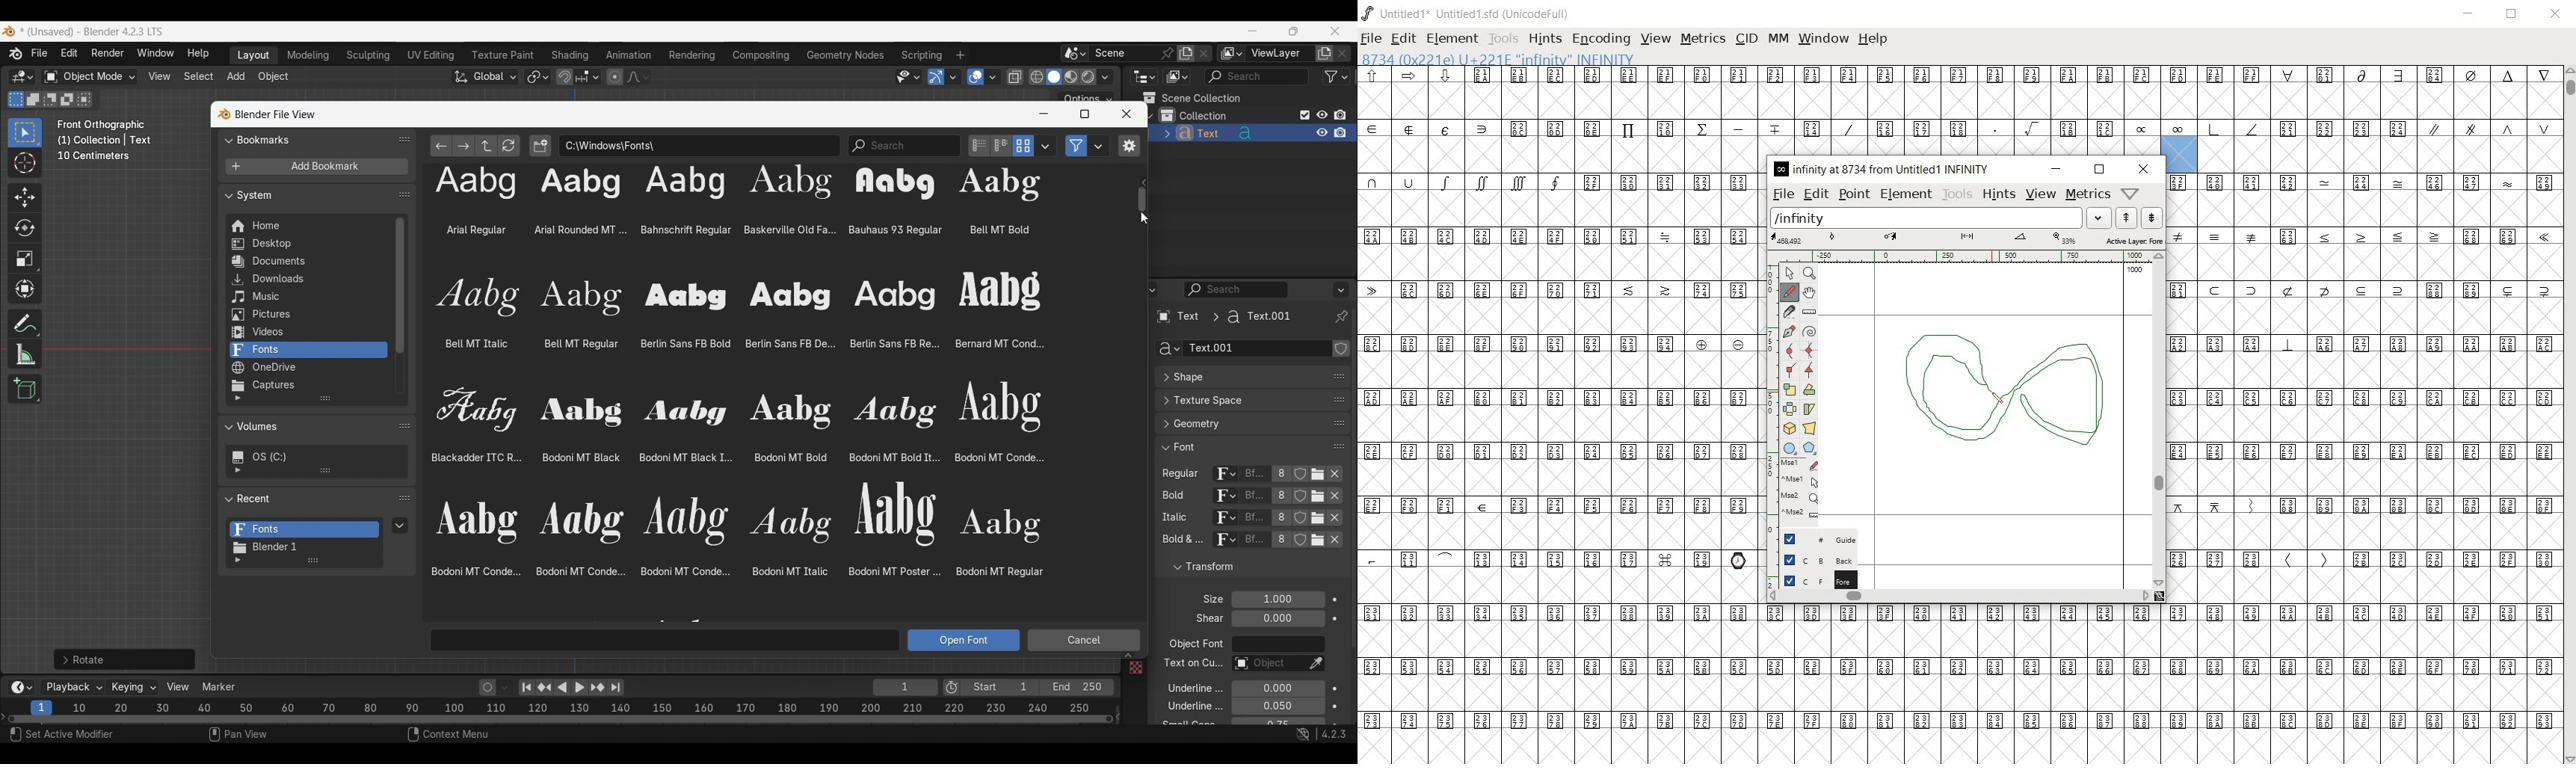  Describe the element at coordinates (2222, 559) in the screenshot. I see `Unicode code points` at that location.